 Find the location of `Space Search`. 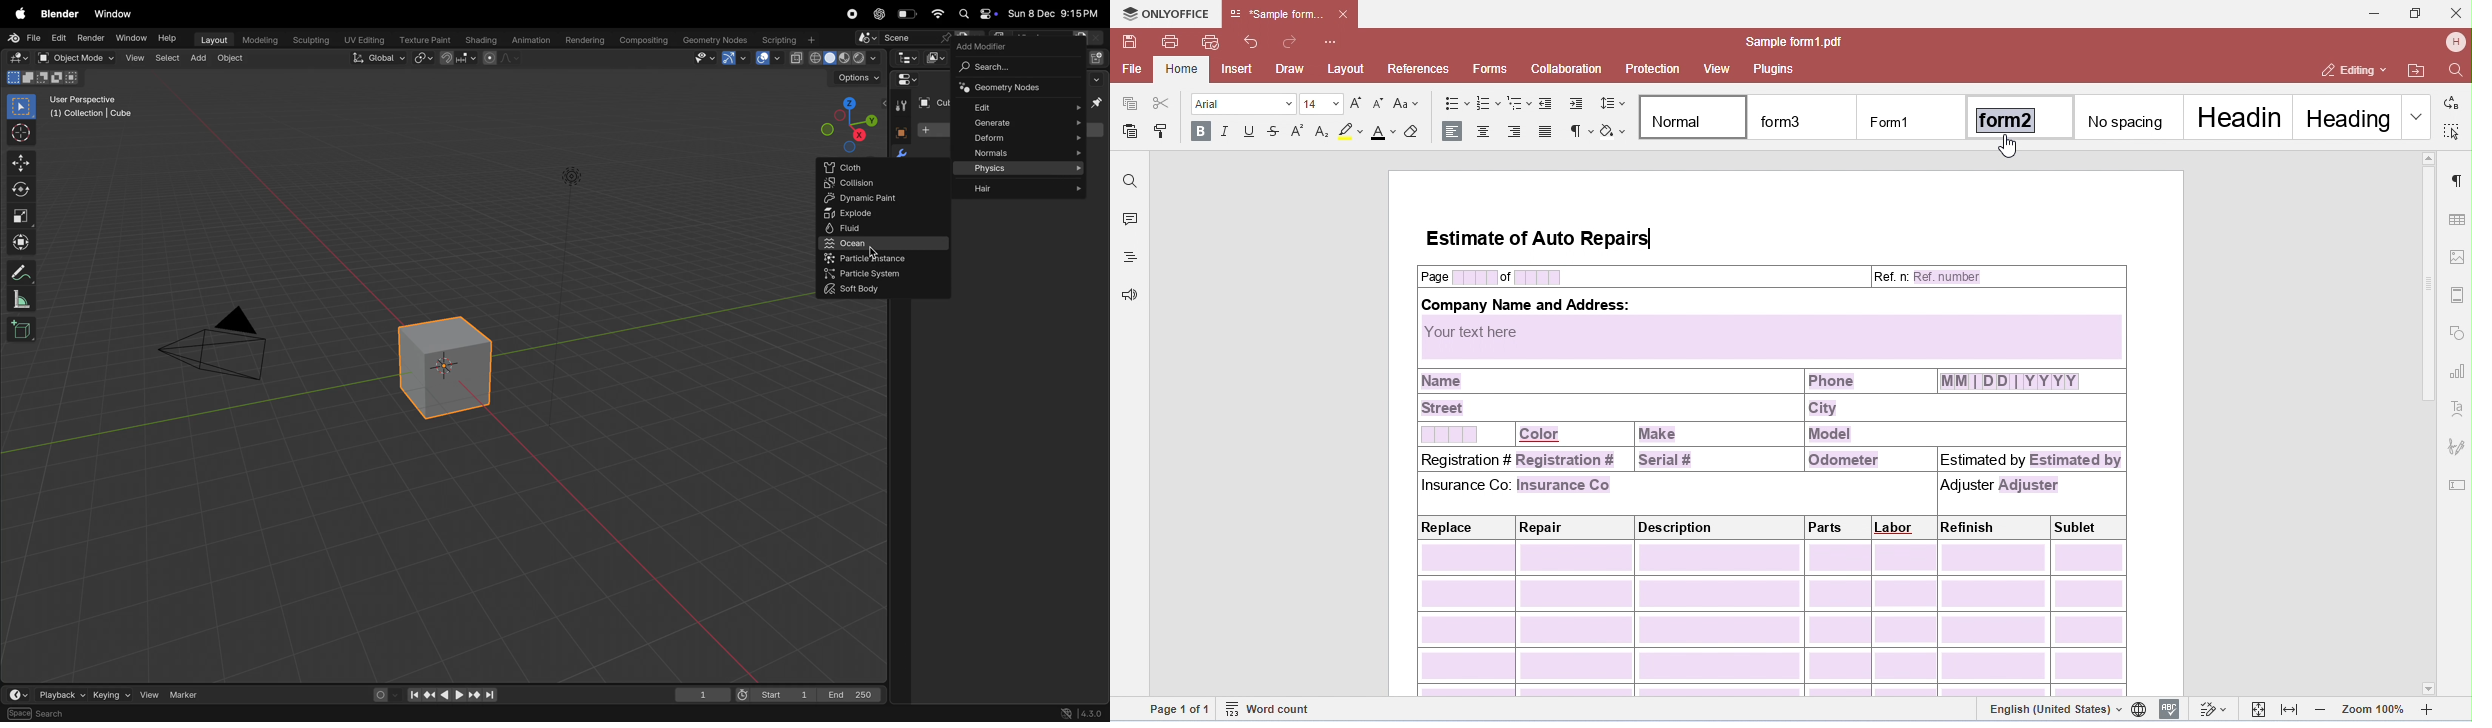

Space Search is located at coordinates (39, 714).